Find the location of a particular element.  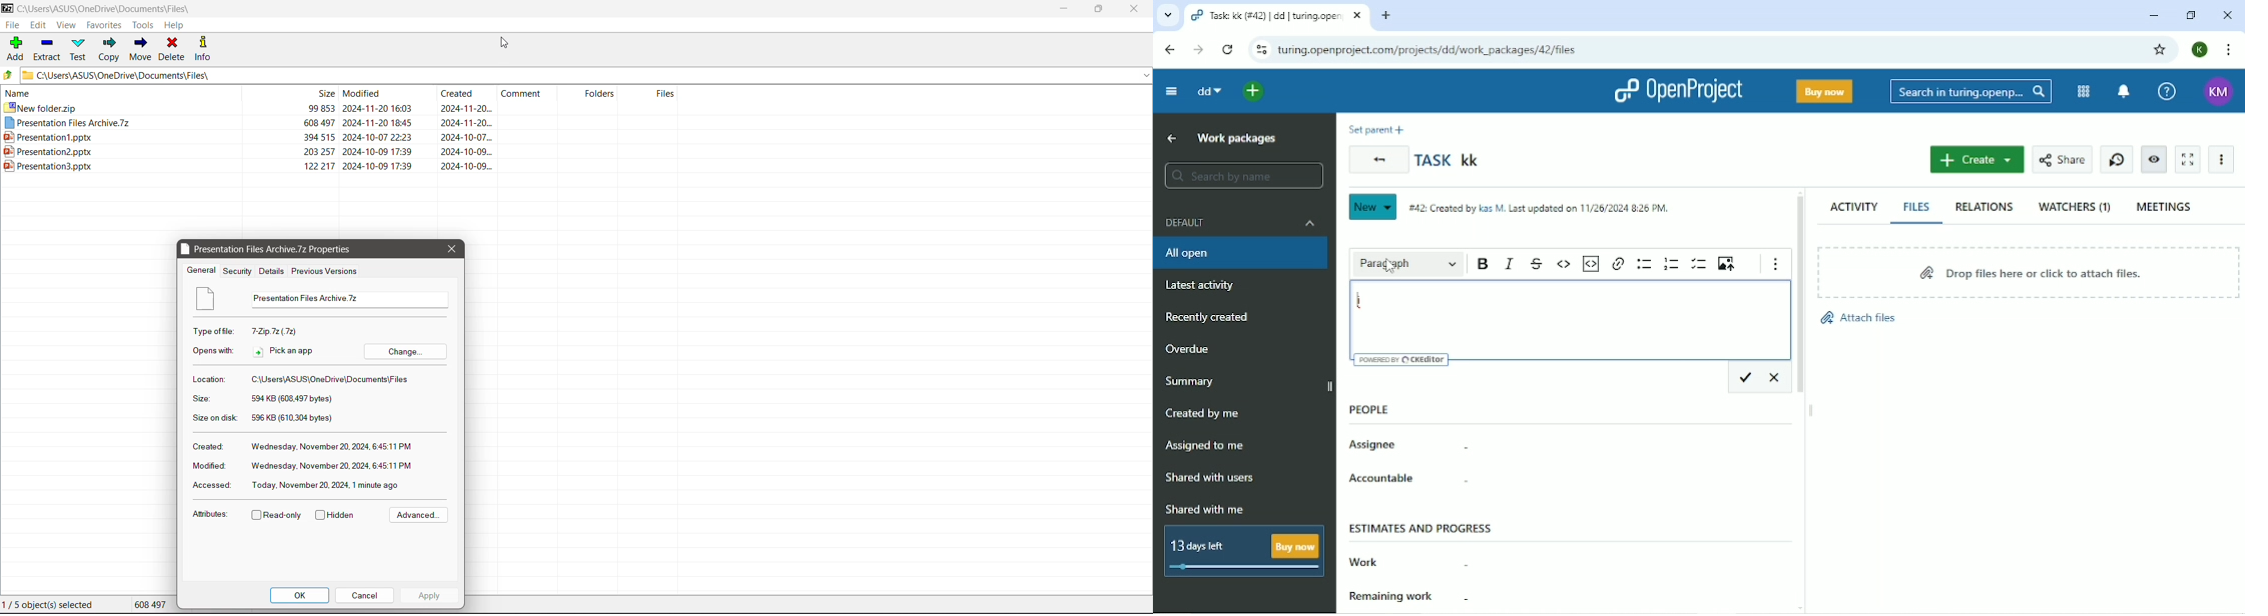

Click to pick and app is located at coordinates (290, 351).